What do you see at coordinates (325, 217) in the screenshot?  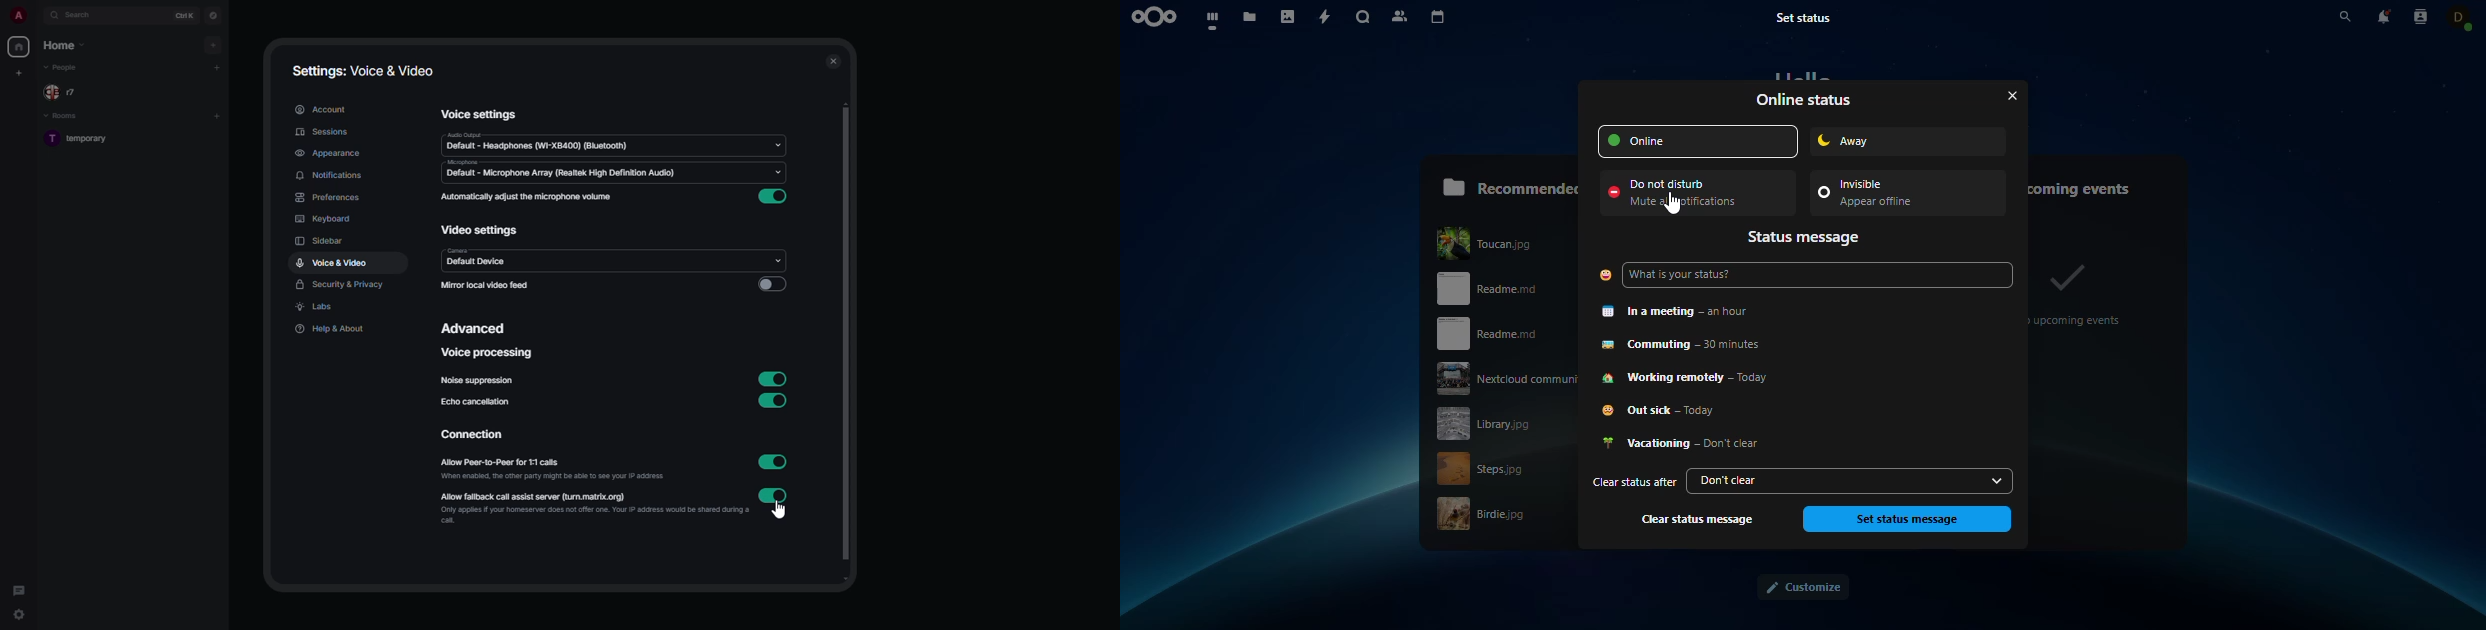 I see `keyboard` at bounding box center [325, 217].